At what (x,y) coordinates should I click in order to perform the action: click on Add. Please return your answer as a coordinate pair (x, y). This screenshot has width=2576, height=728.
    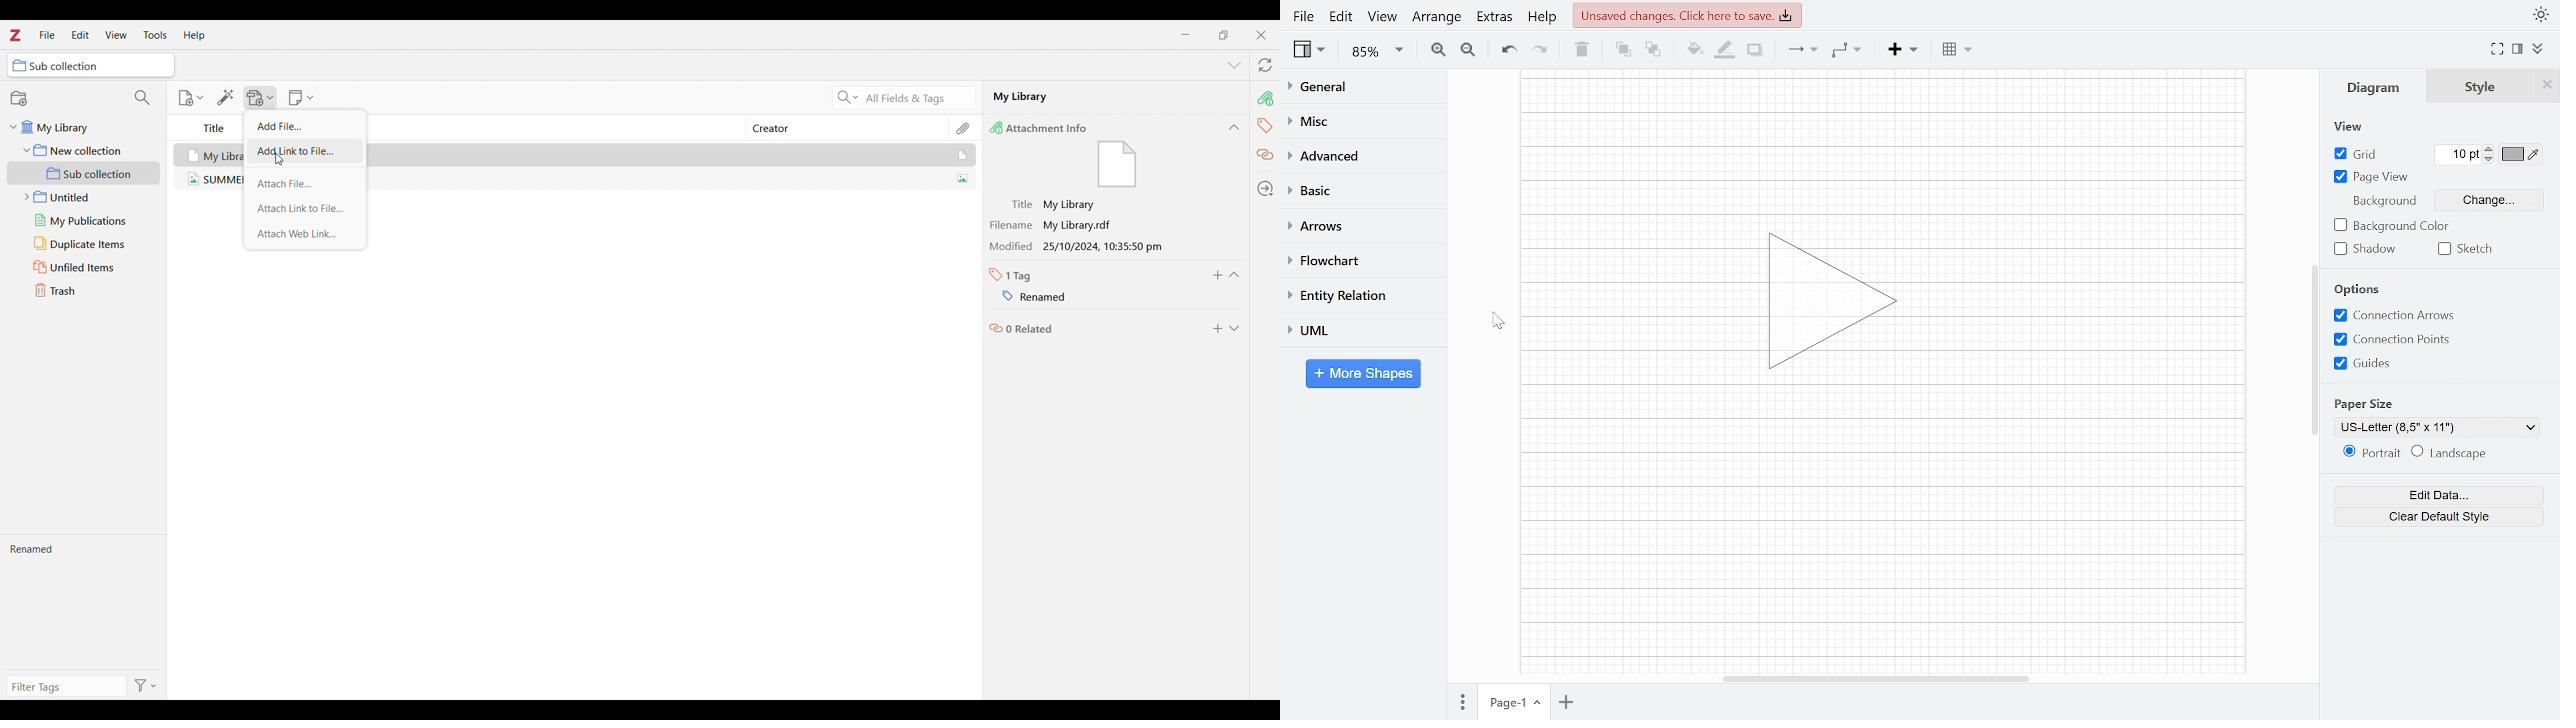
    Looking at the image, I should click on (1217, 275).